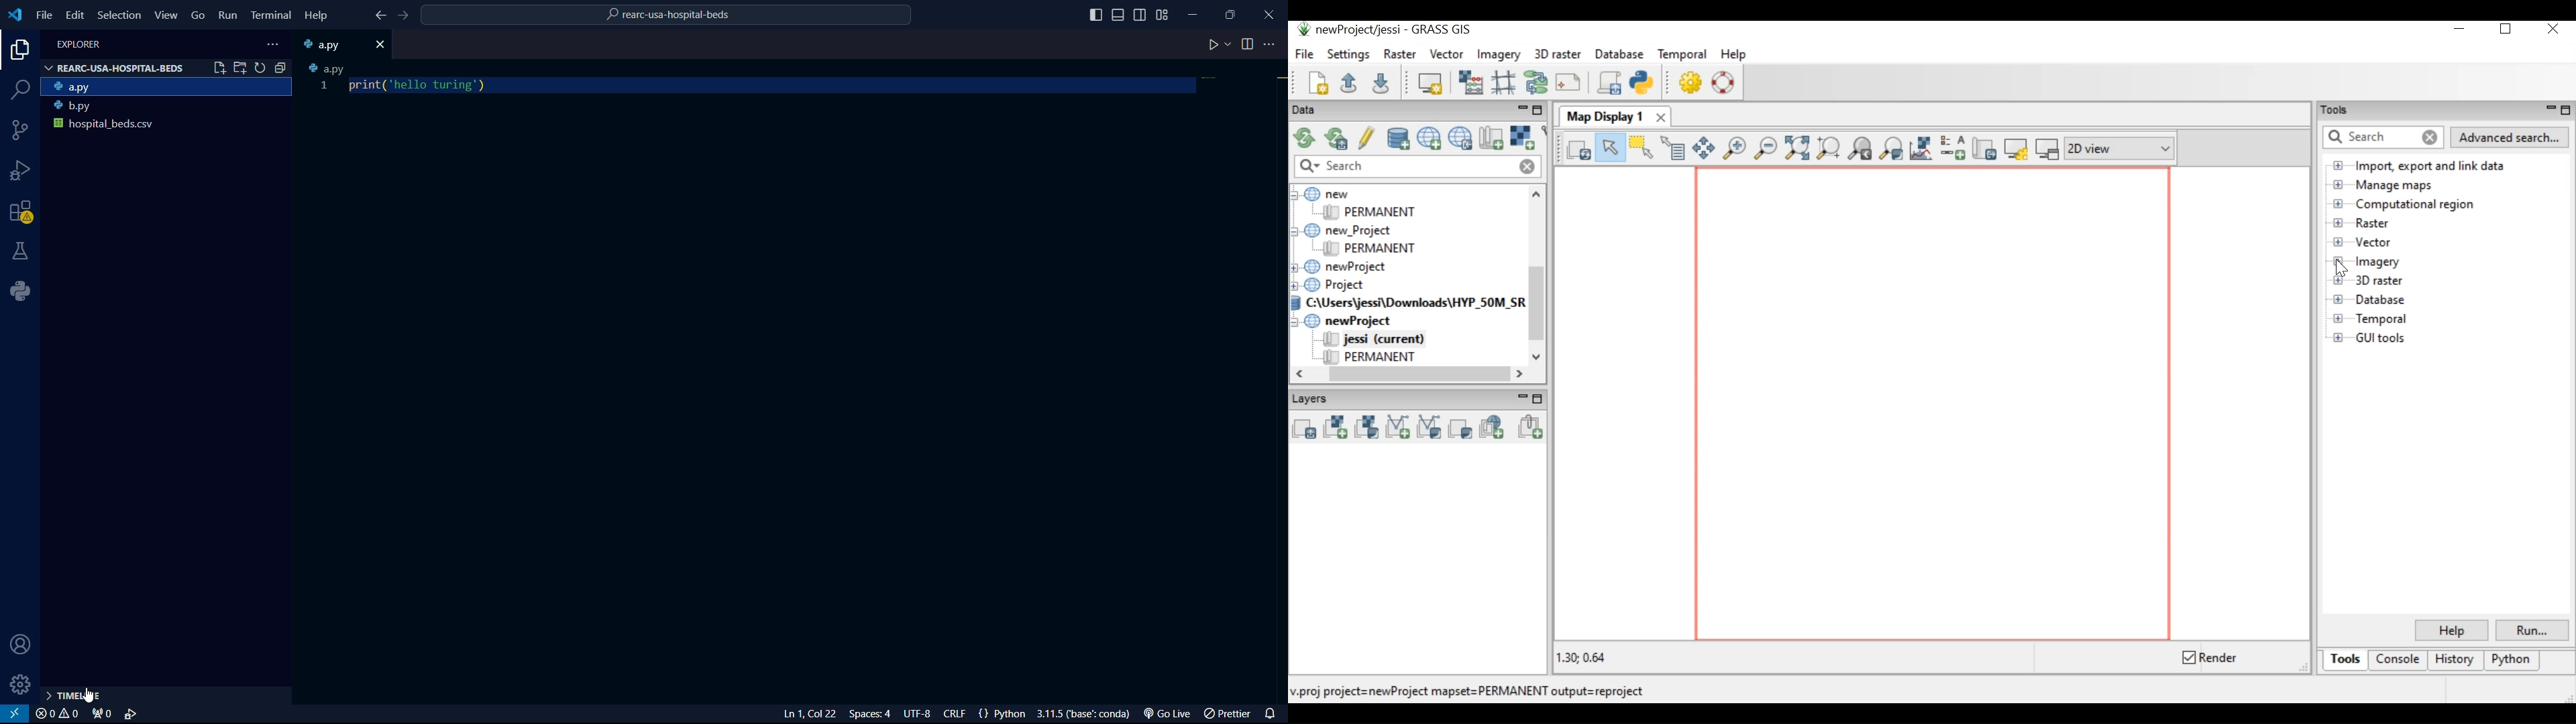  What do you see at coordinates (19, 88) in the screenshot?
I see `search` at bounding box center [19, 88].